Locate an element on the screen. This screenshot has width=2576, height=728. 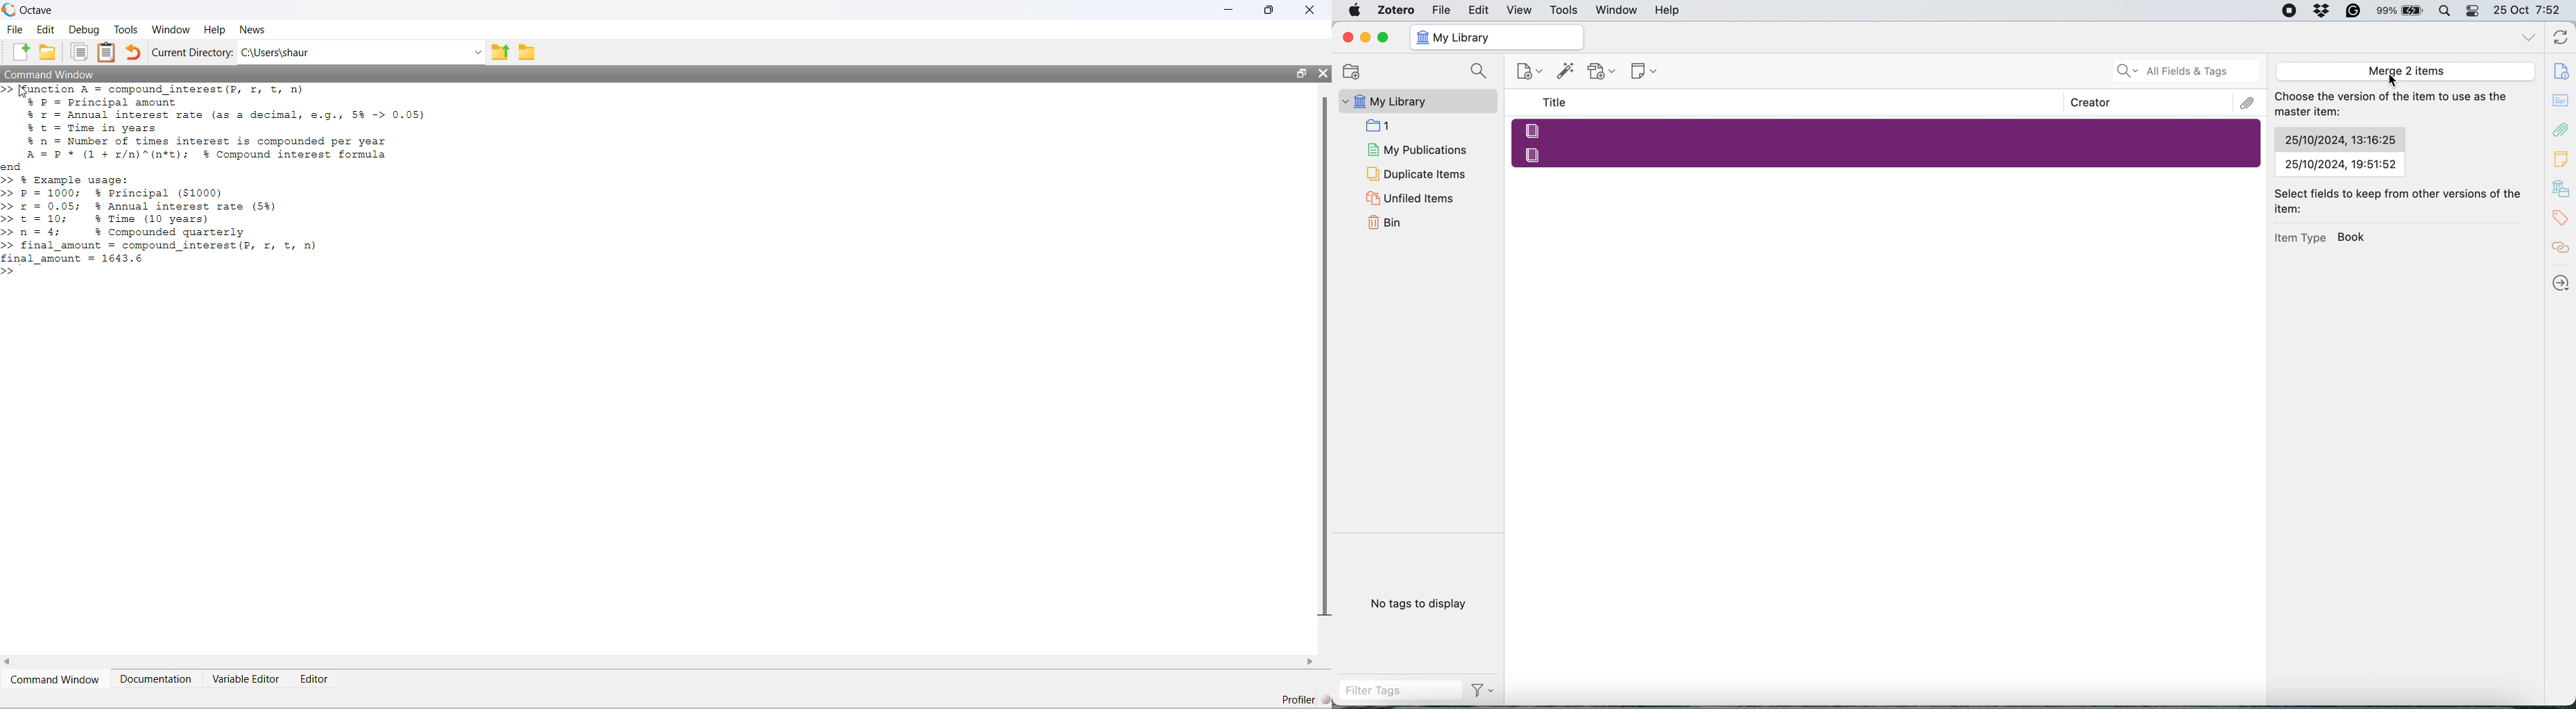
scroll bar is located at coordinates (1325, 358).